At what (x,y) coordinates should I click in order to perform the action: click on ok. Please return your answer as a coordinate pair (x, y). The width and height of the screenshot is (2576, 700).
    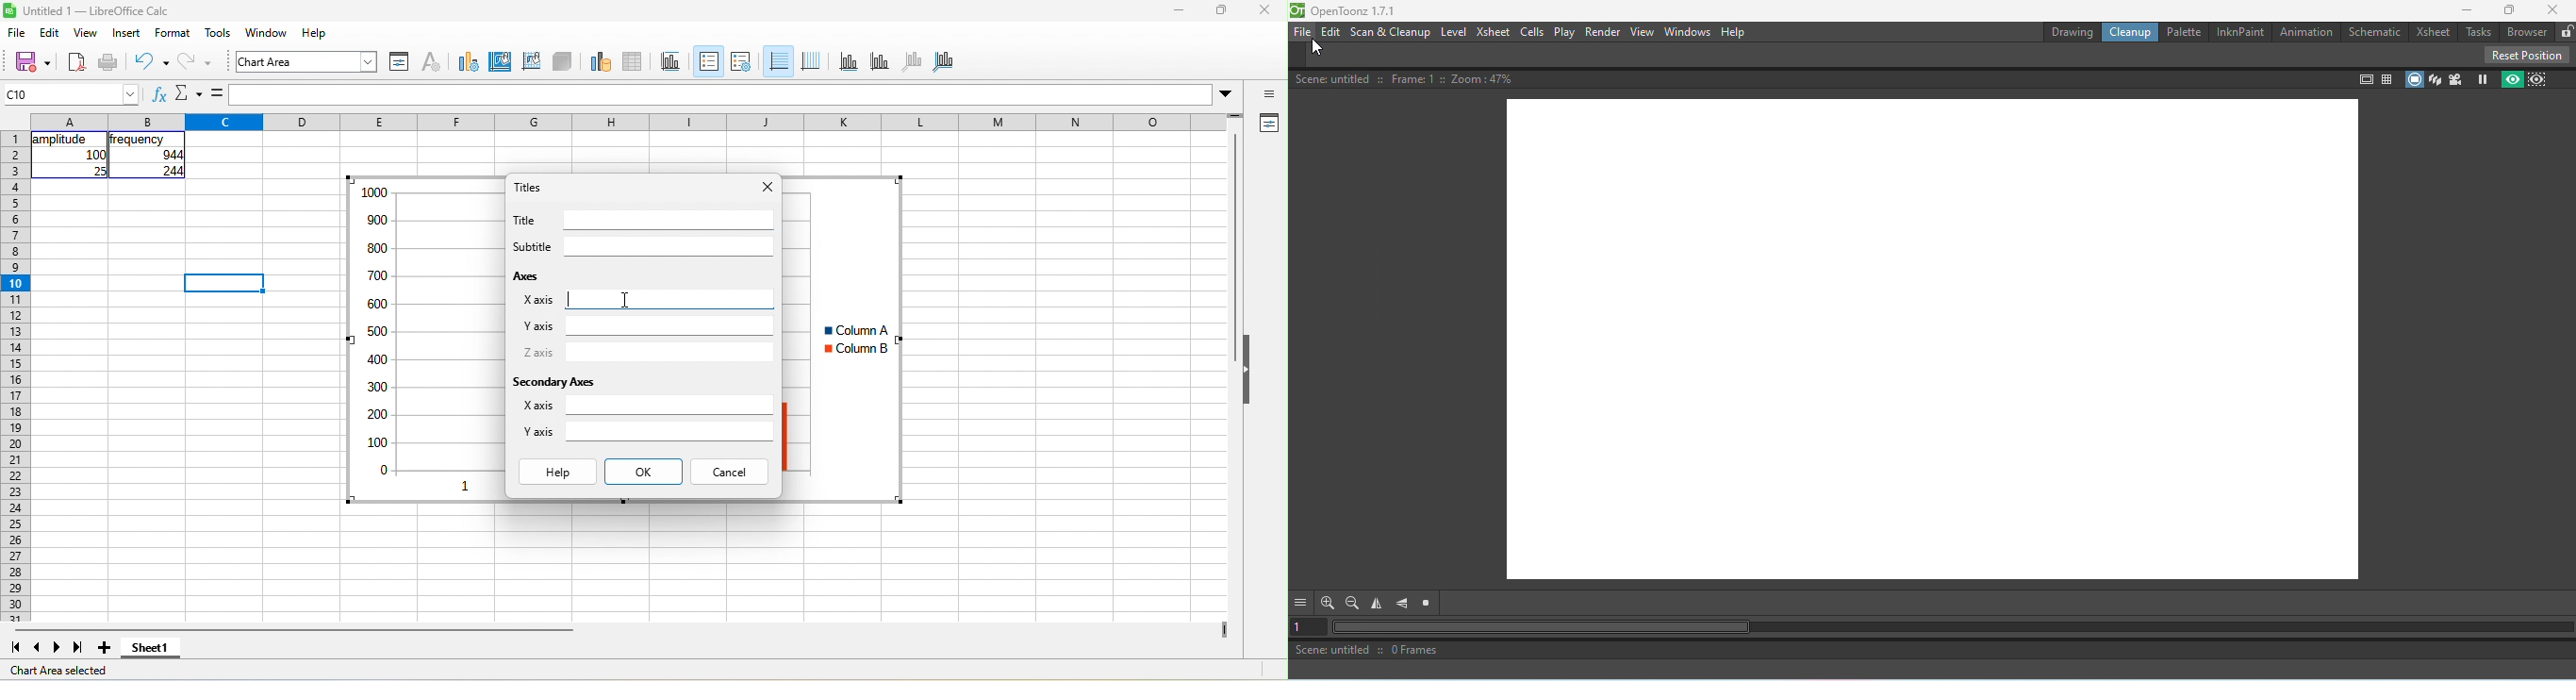
    Looking at the image, I should click on (644, 472).